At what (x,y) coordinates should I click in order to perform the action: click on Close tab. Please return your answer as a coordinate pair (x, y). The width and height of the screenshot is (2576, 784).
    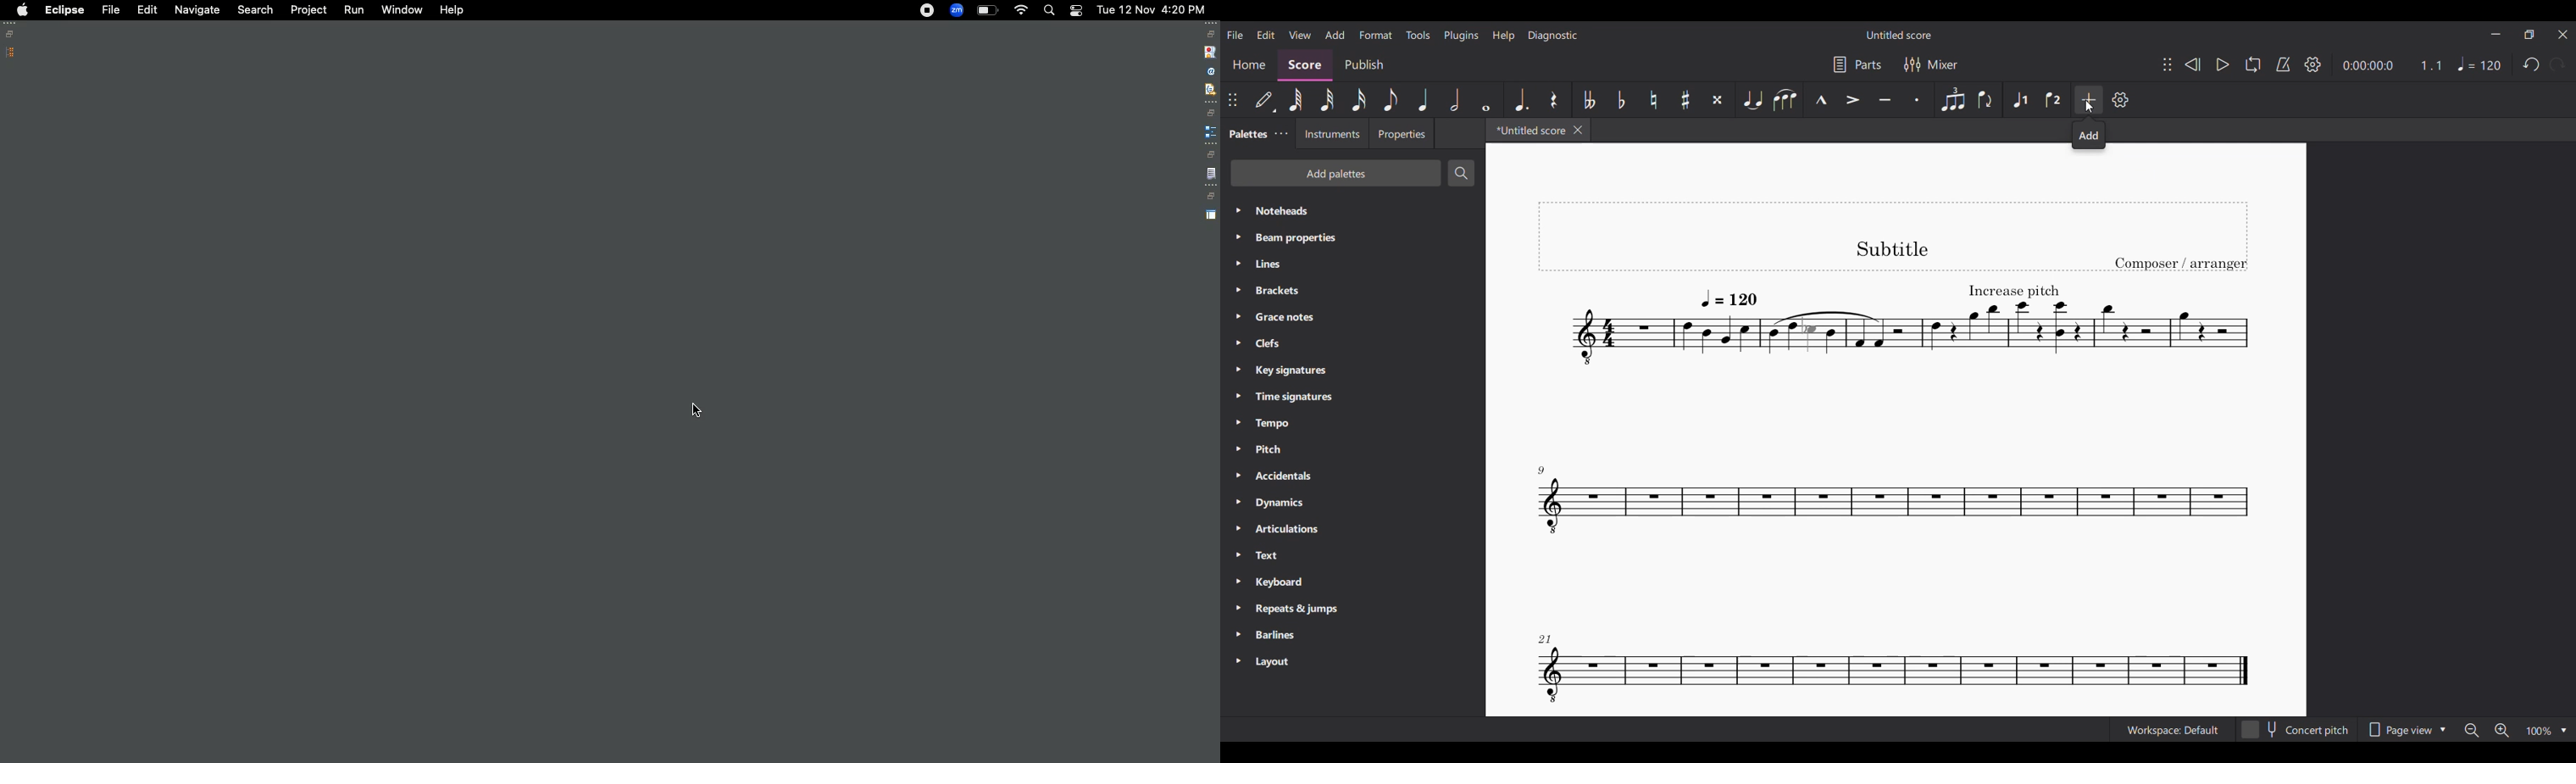
    Looking at the image, I should click on (1578, 129).